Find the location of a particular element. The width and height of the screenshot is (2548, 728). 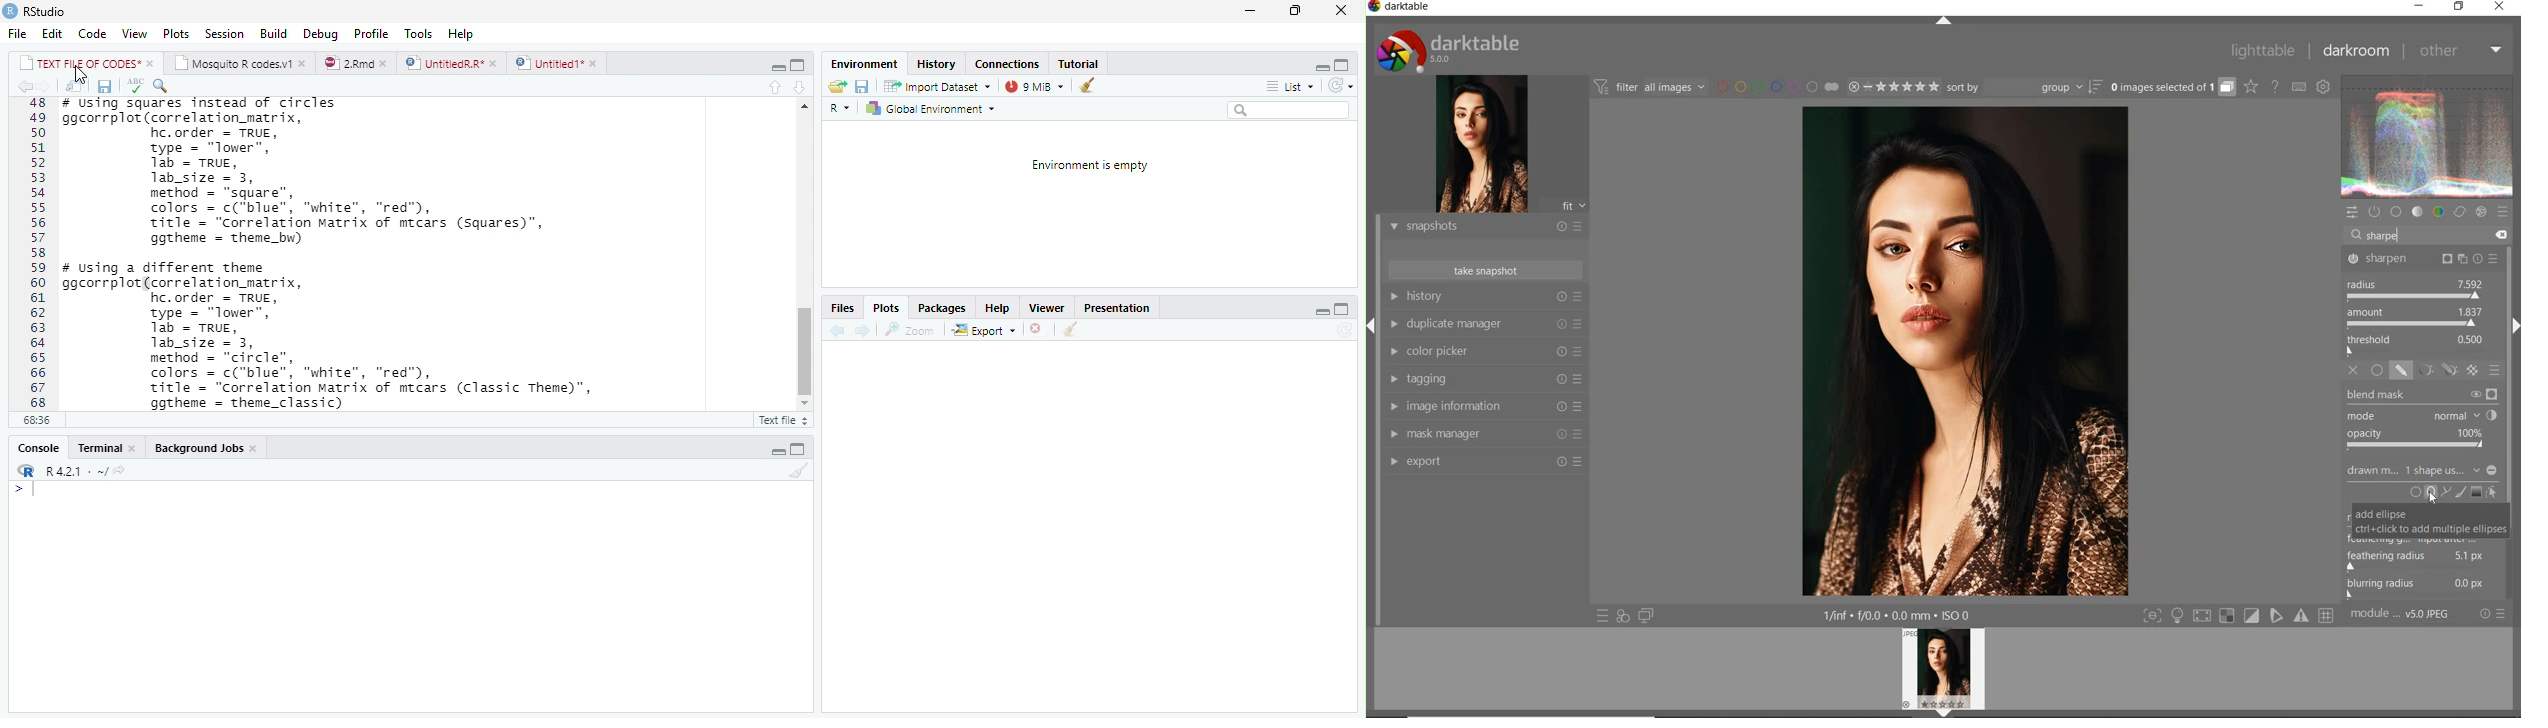

hide r script is located at coordinates (775, 67).